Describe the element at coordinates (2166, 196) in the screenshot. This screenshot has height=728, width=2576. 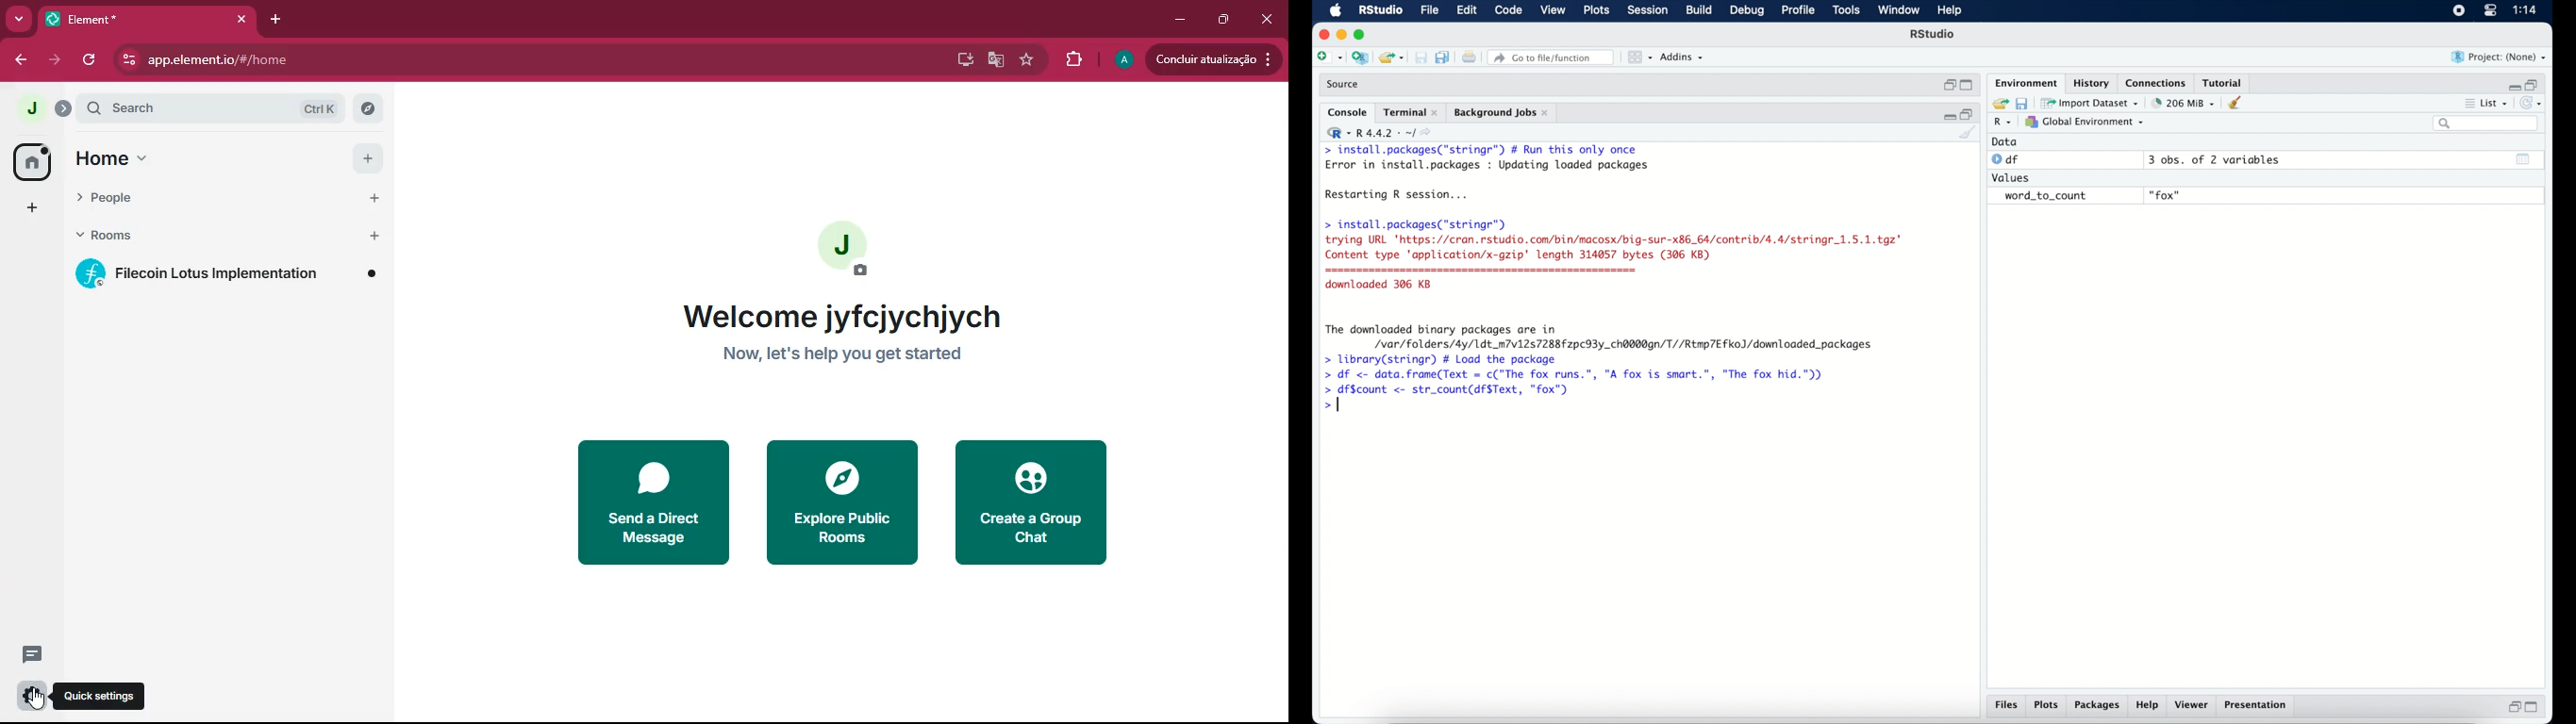
I see `fox` at that location.